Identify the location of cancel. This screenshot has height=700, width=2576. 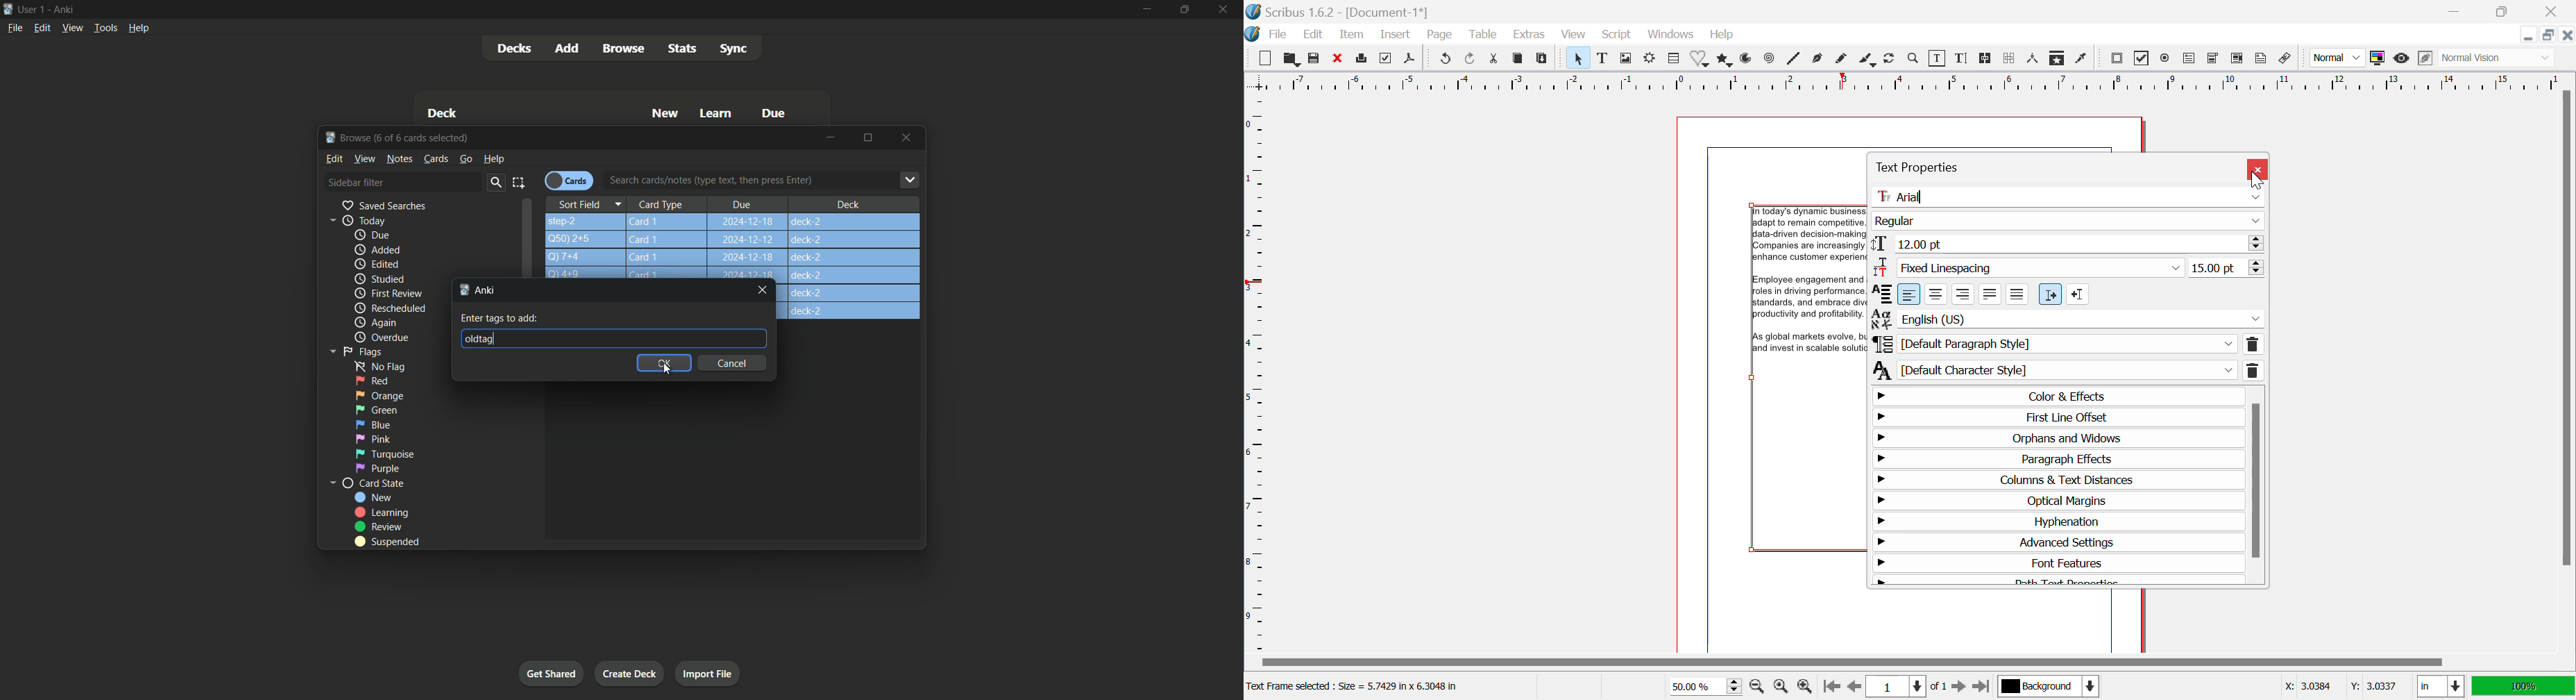
(736, 363).